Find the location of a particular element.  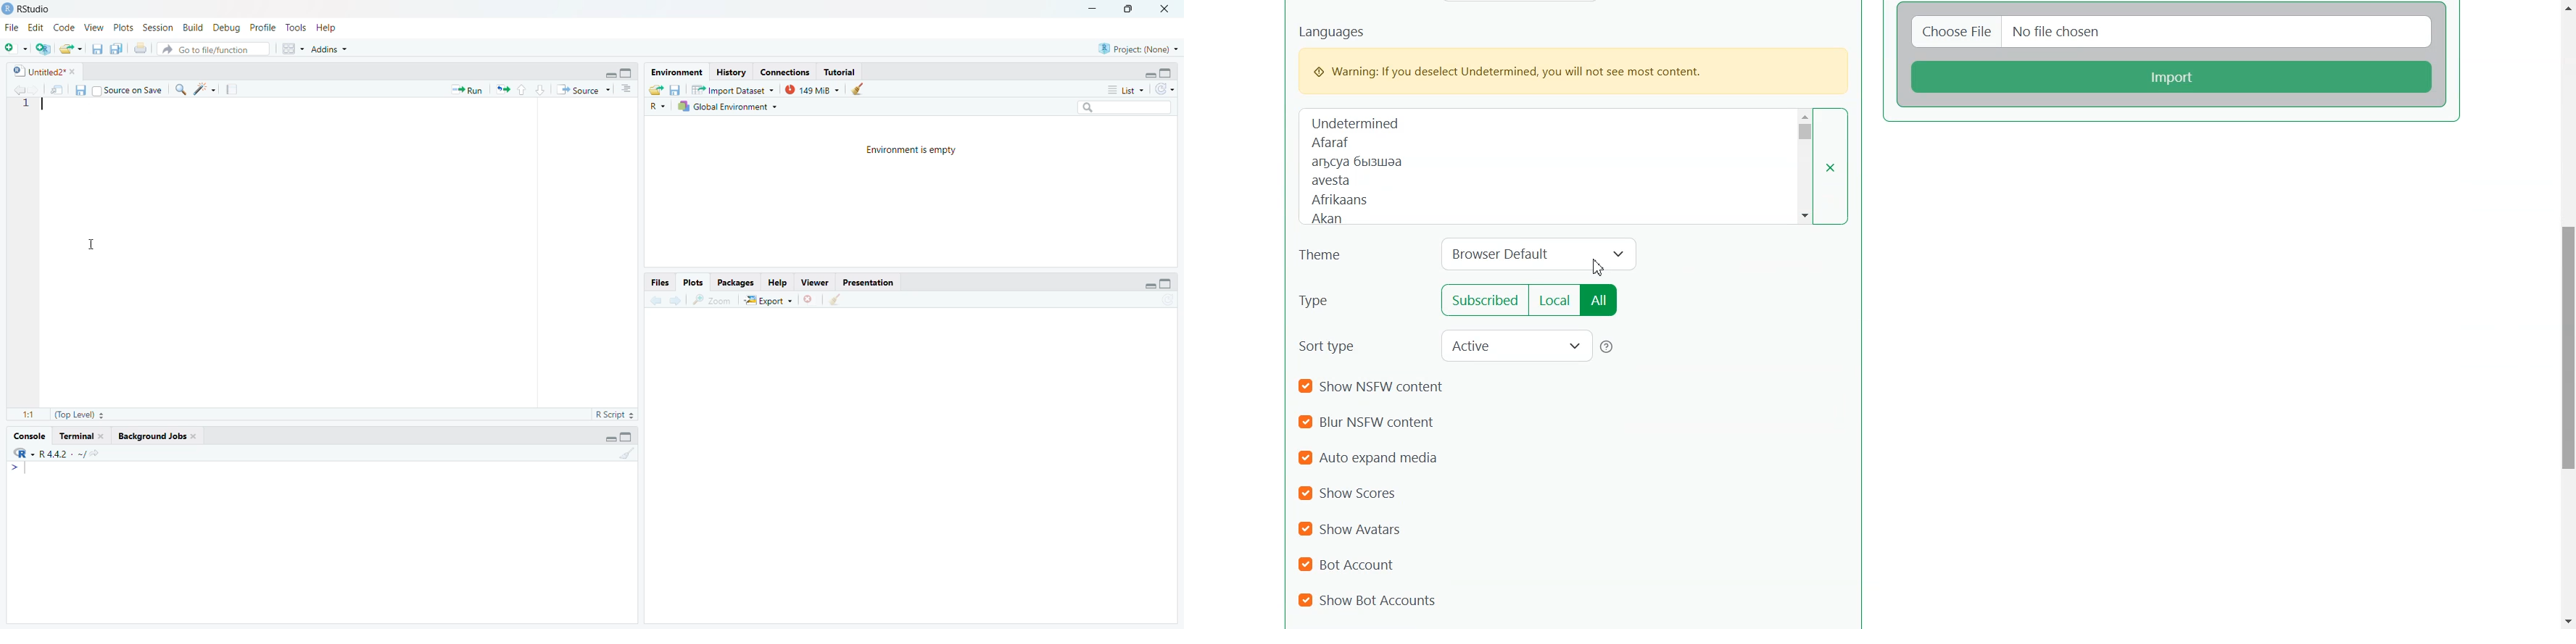

RStudio is located at coordinates (30, 10).